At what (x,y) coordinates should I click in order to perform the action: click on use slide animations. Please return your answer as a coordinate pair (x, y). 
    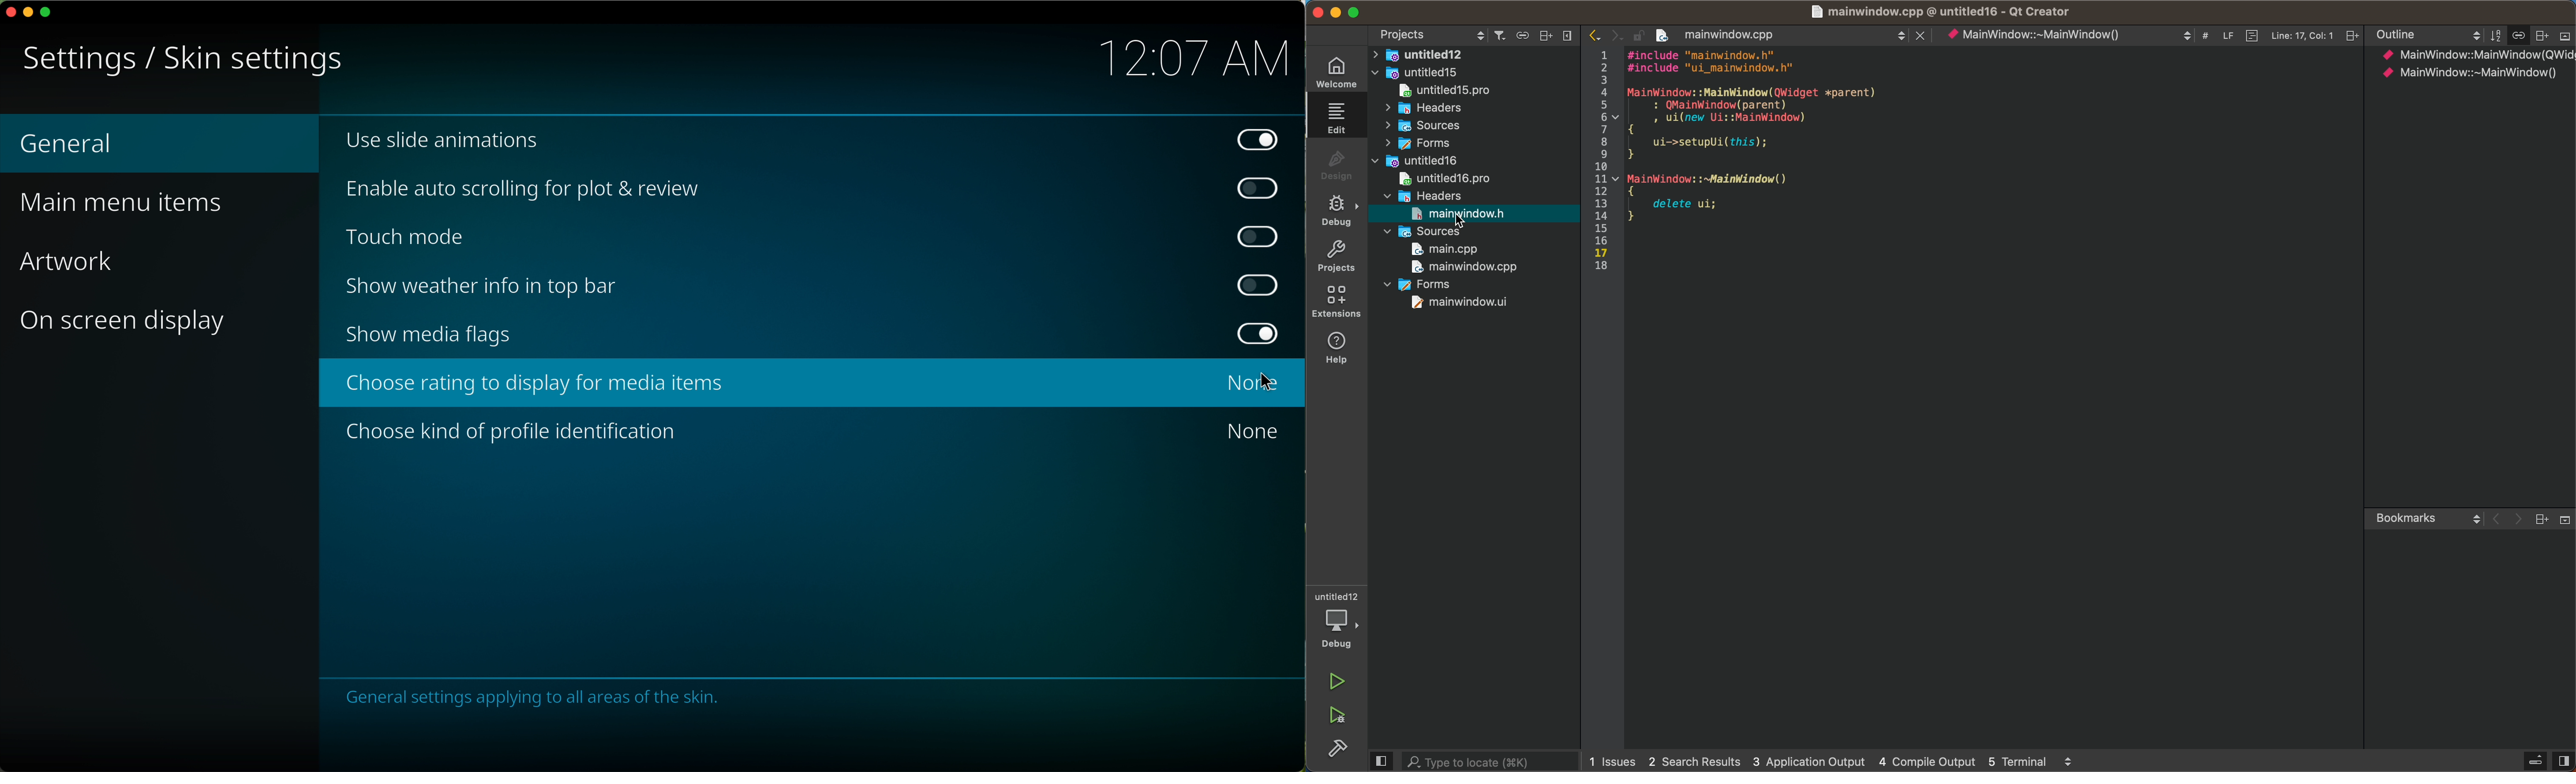
    Looking at the image, I should click on (814, 140).